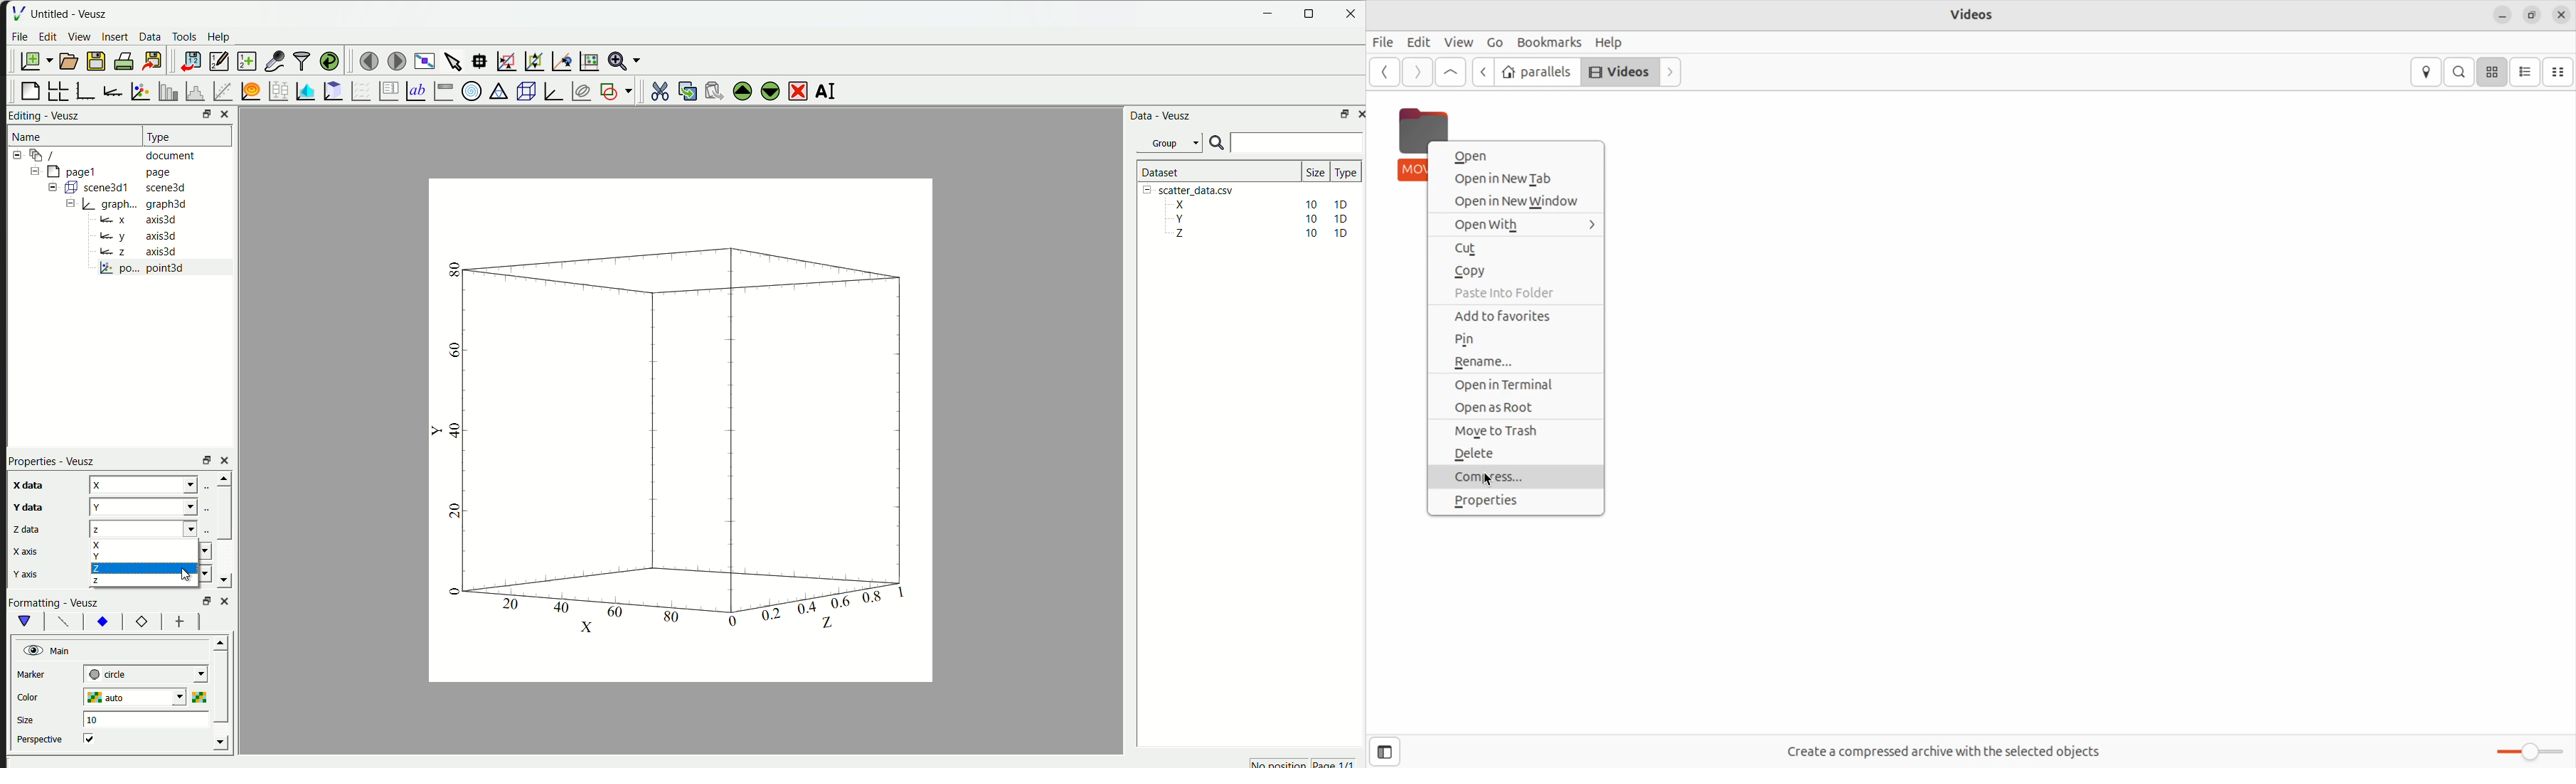 The width and height of the screenshot is (2576, 784). What do you see at coordinates (1358, 113) in the screenshot?
I see `close` at bounding box center [1358, 113].